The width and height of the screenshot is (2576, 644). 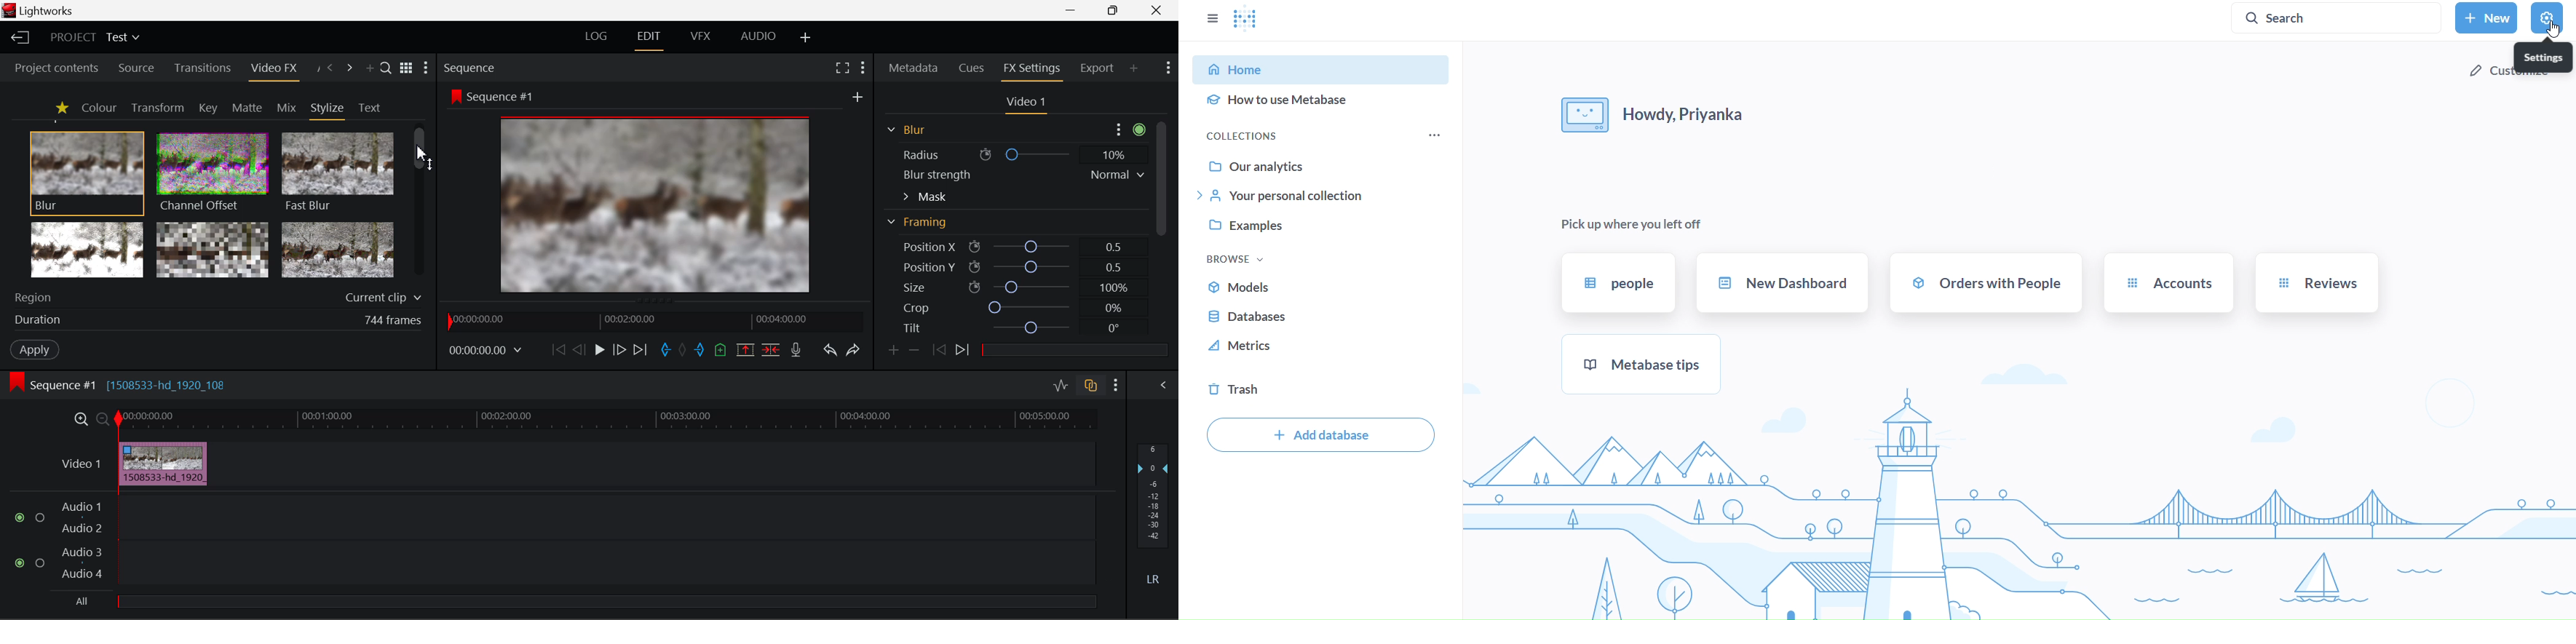 I want to click on peviews, so click(x=2316, y=282).